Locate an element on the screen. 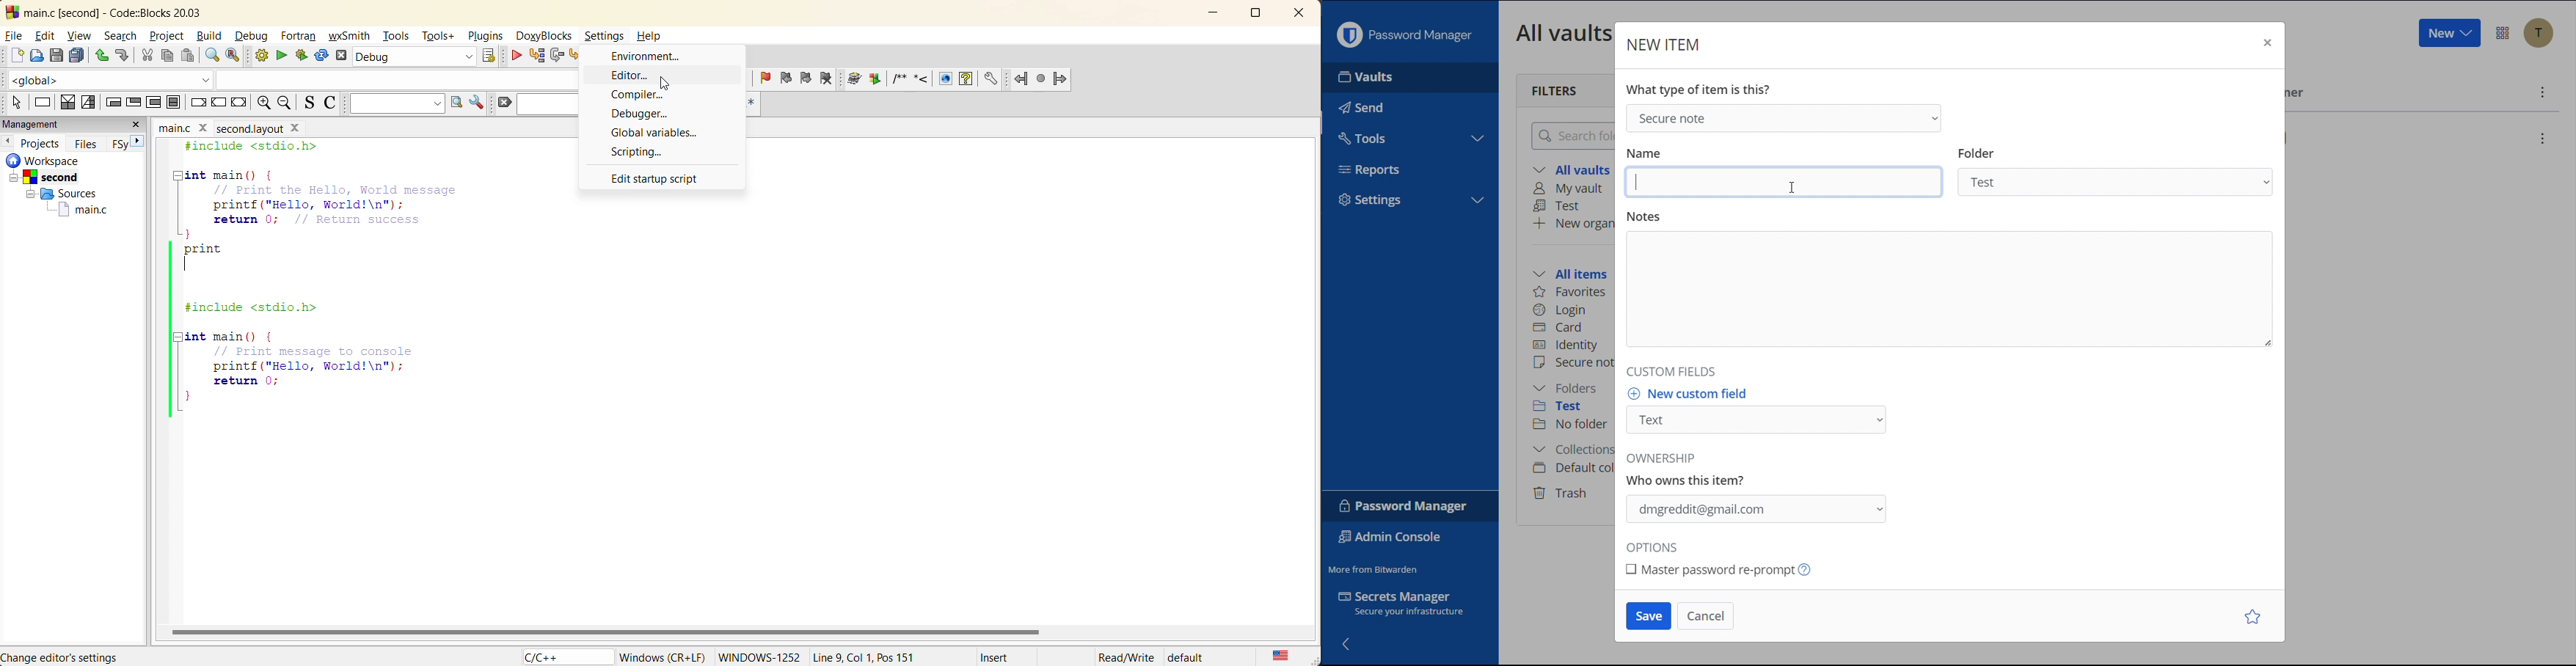 The height and width of the screenshot is (672, 2576). run to cursor is located at coordinates (537, 57).